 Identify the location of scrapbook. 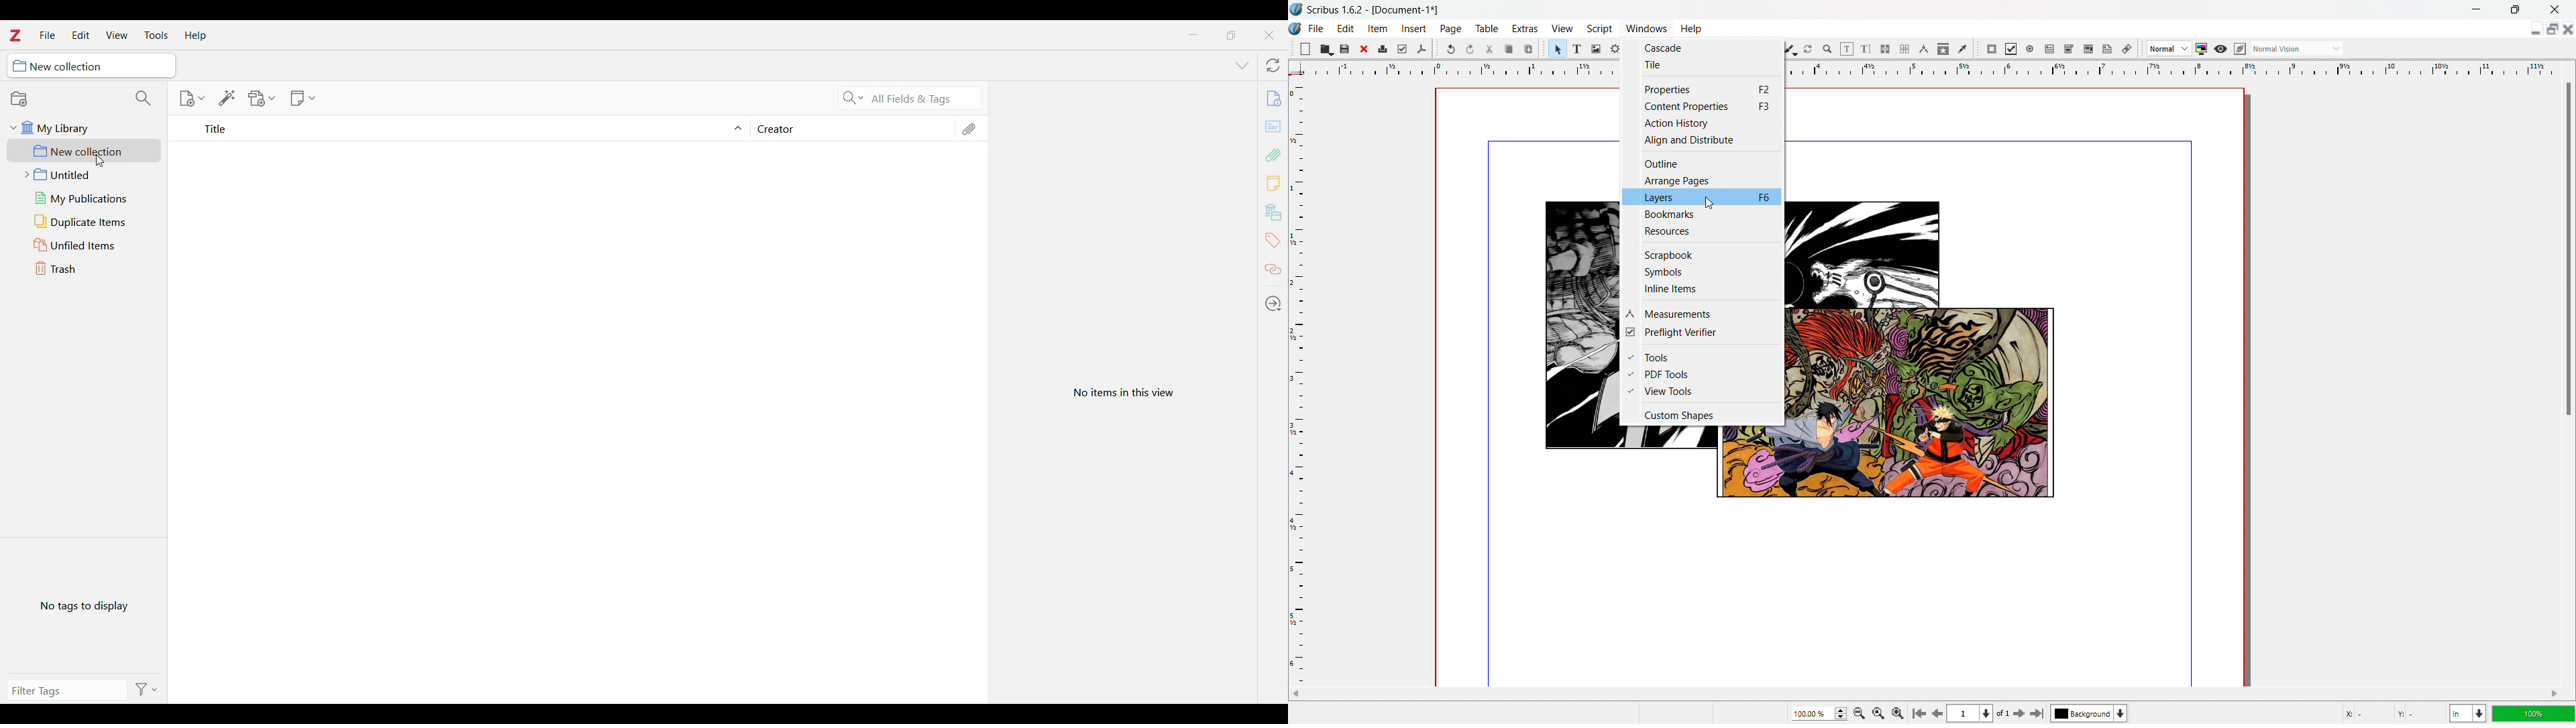
(1701, 254).